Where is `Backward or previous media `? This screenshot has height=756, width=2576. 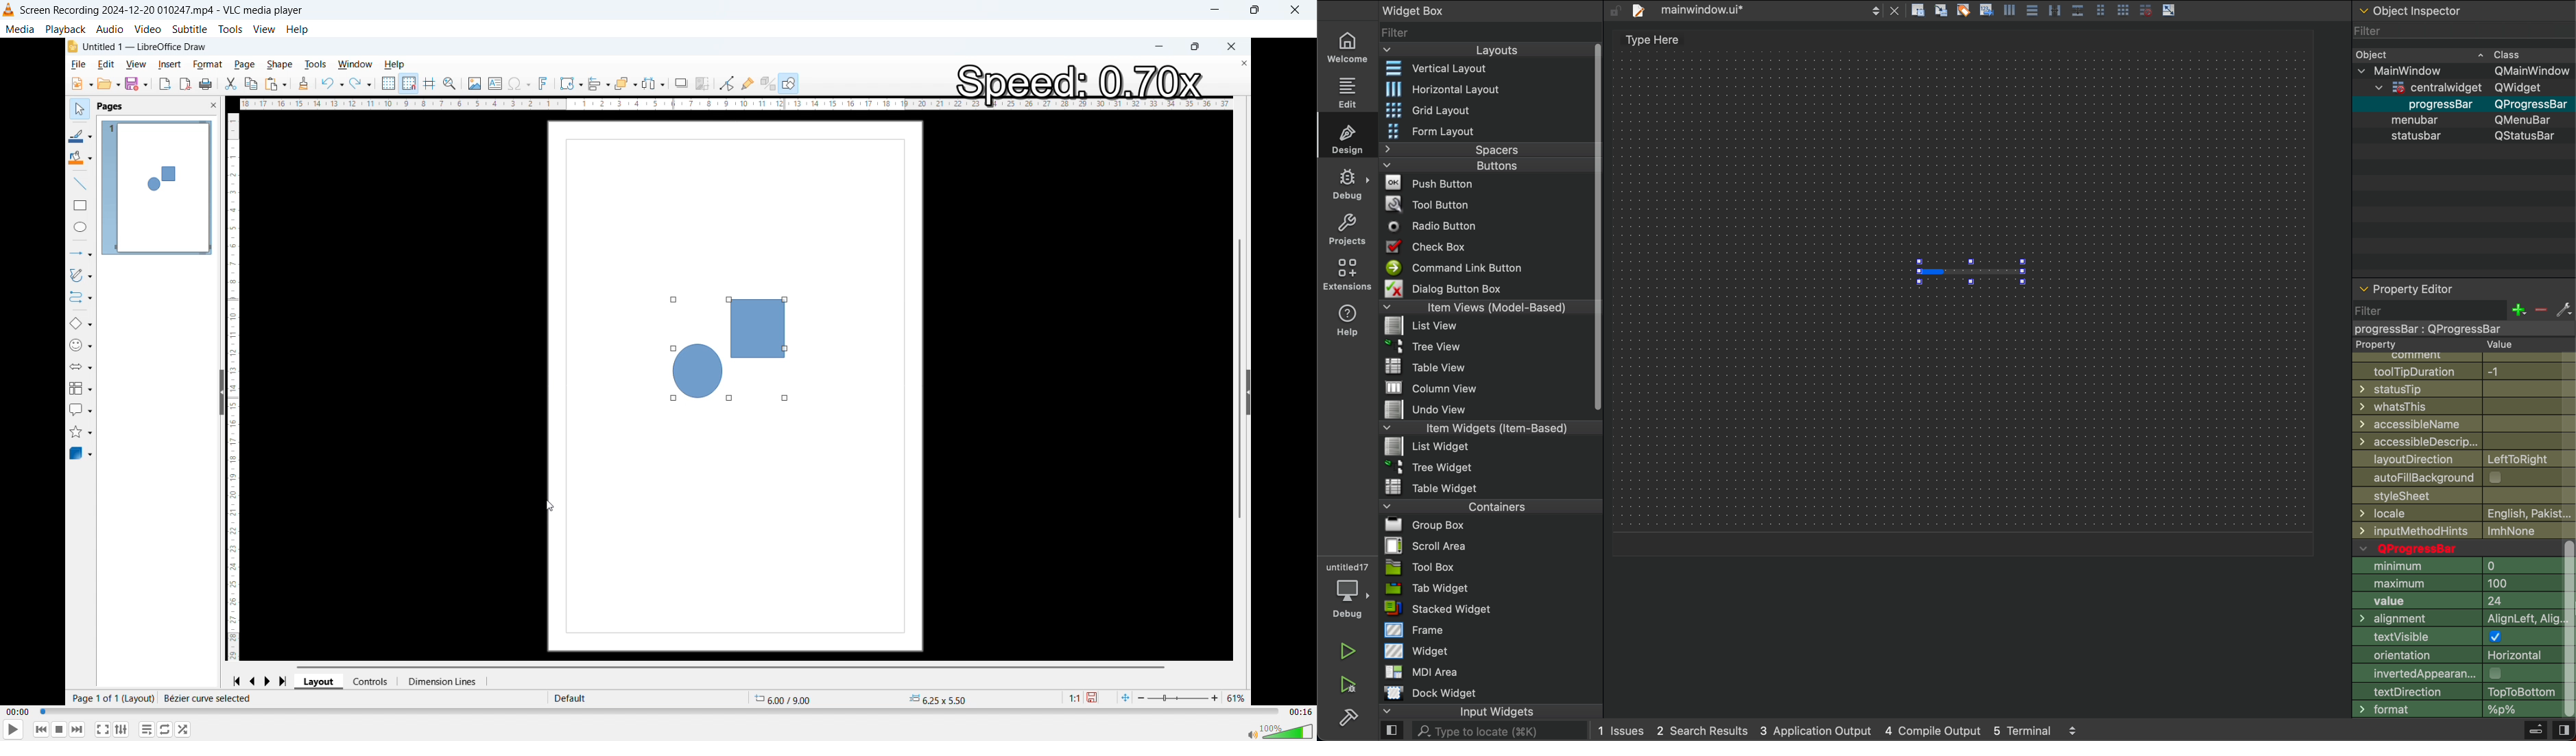 Backward or previous media  is located at coordinates (41, 729).